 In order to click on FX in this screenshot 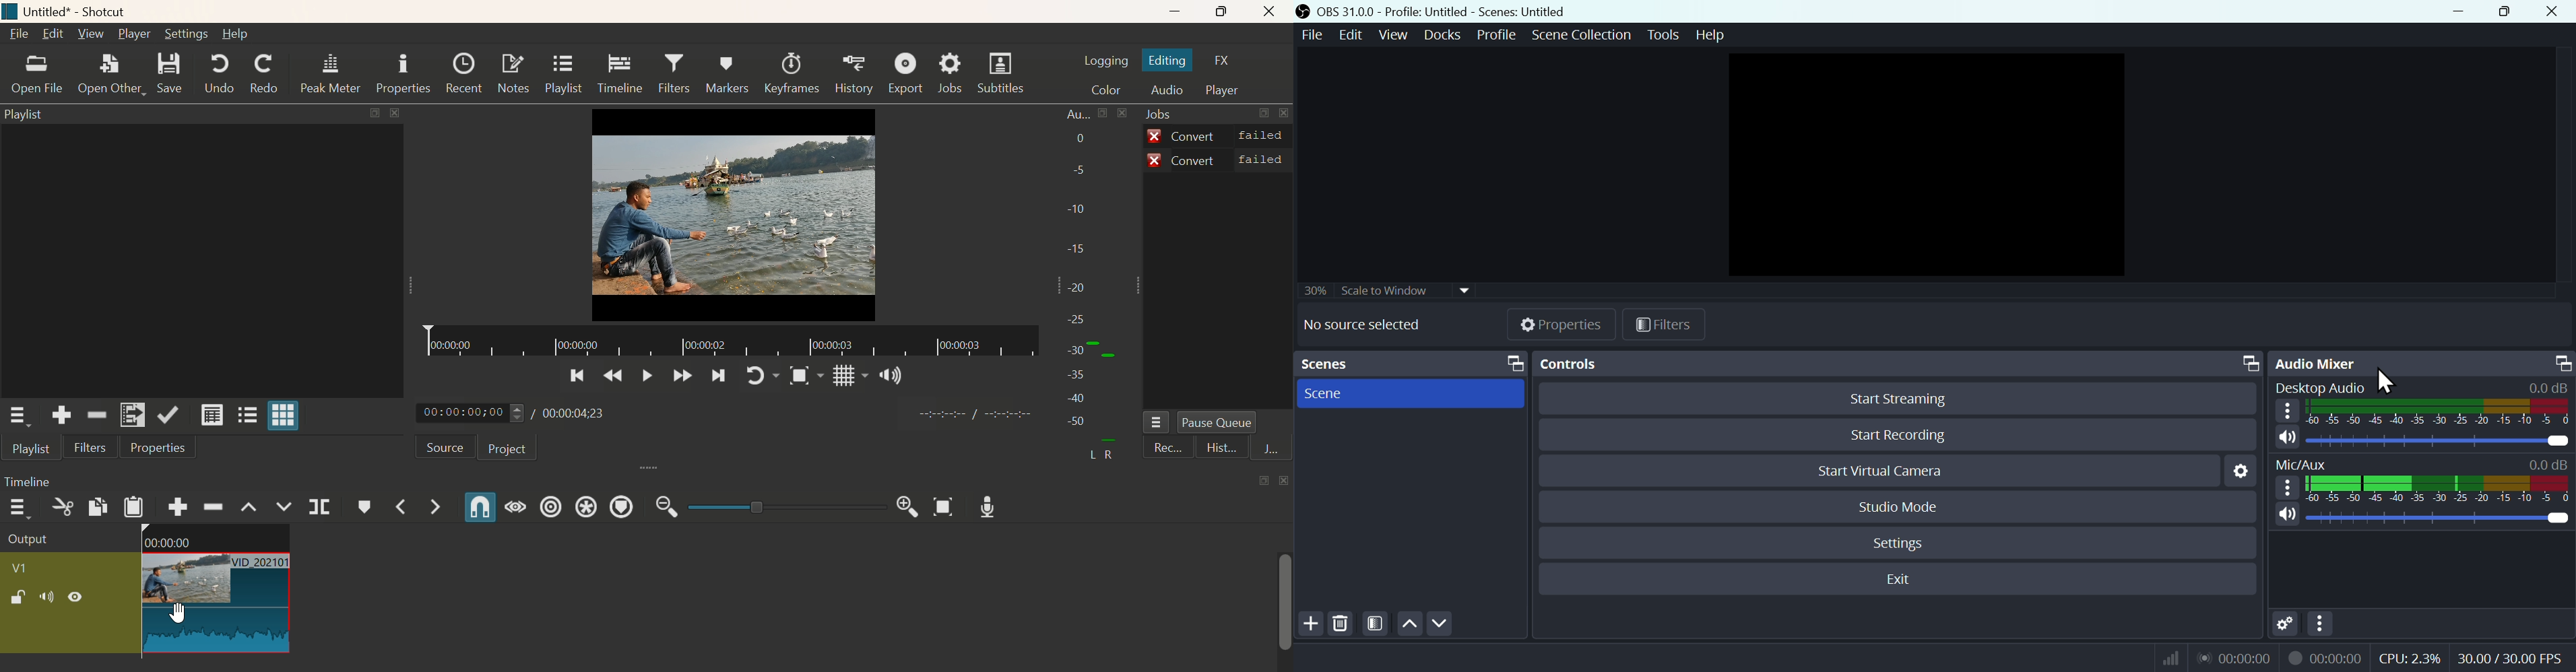, I will do `click(1227, 61)`.